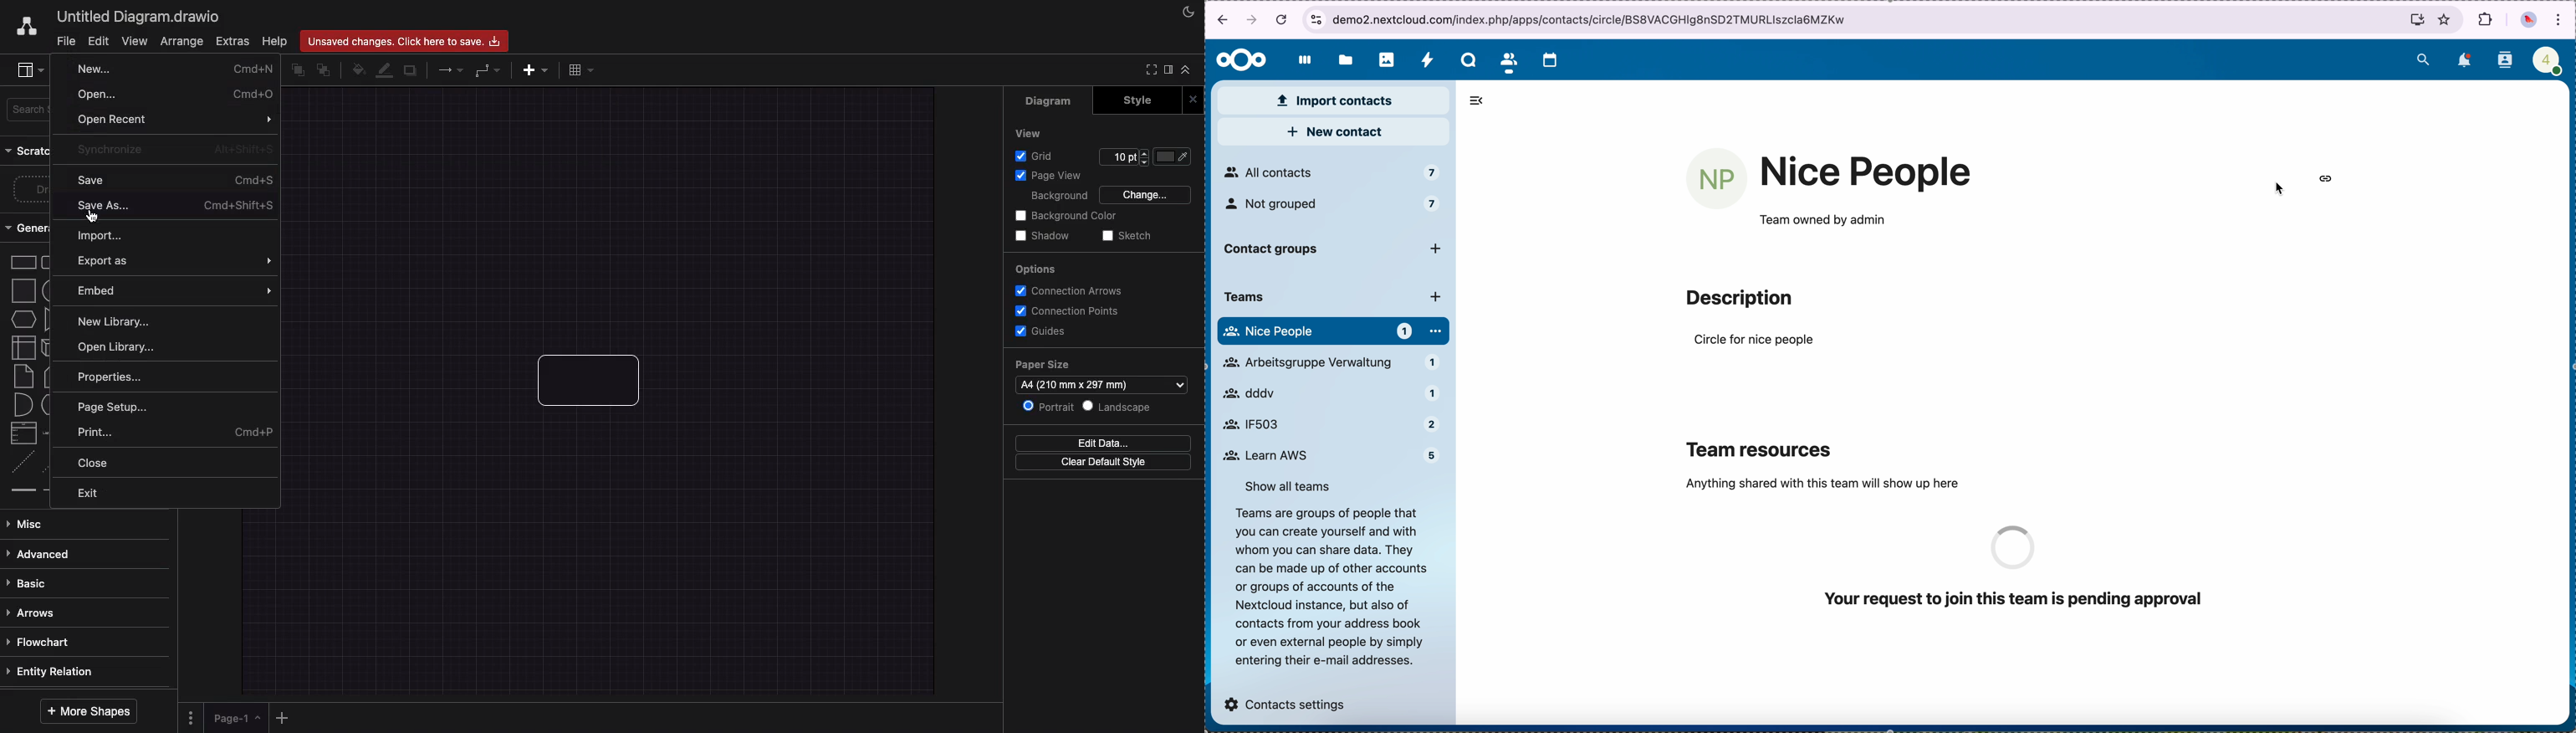  Describe the element at coordinates (1327, 364) in the screenshot. I see `dddv` at that location.